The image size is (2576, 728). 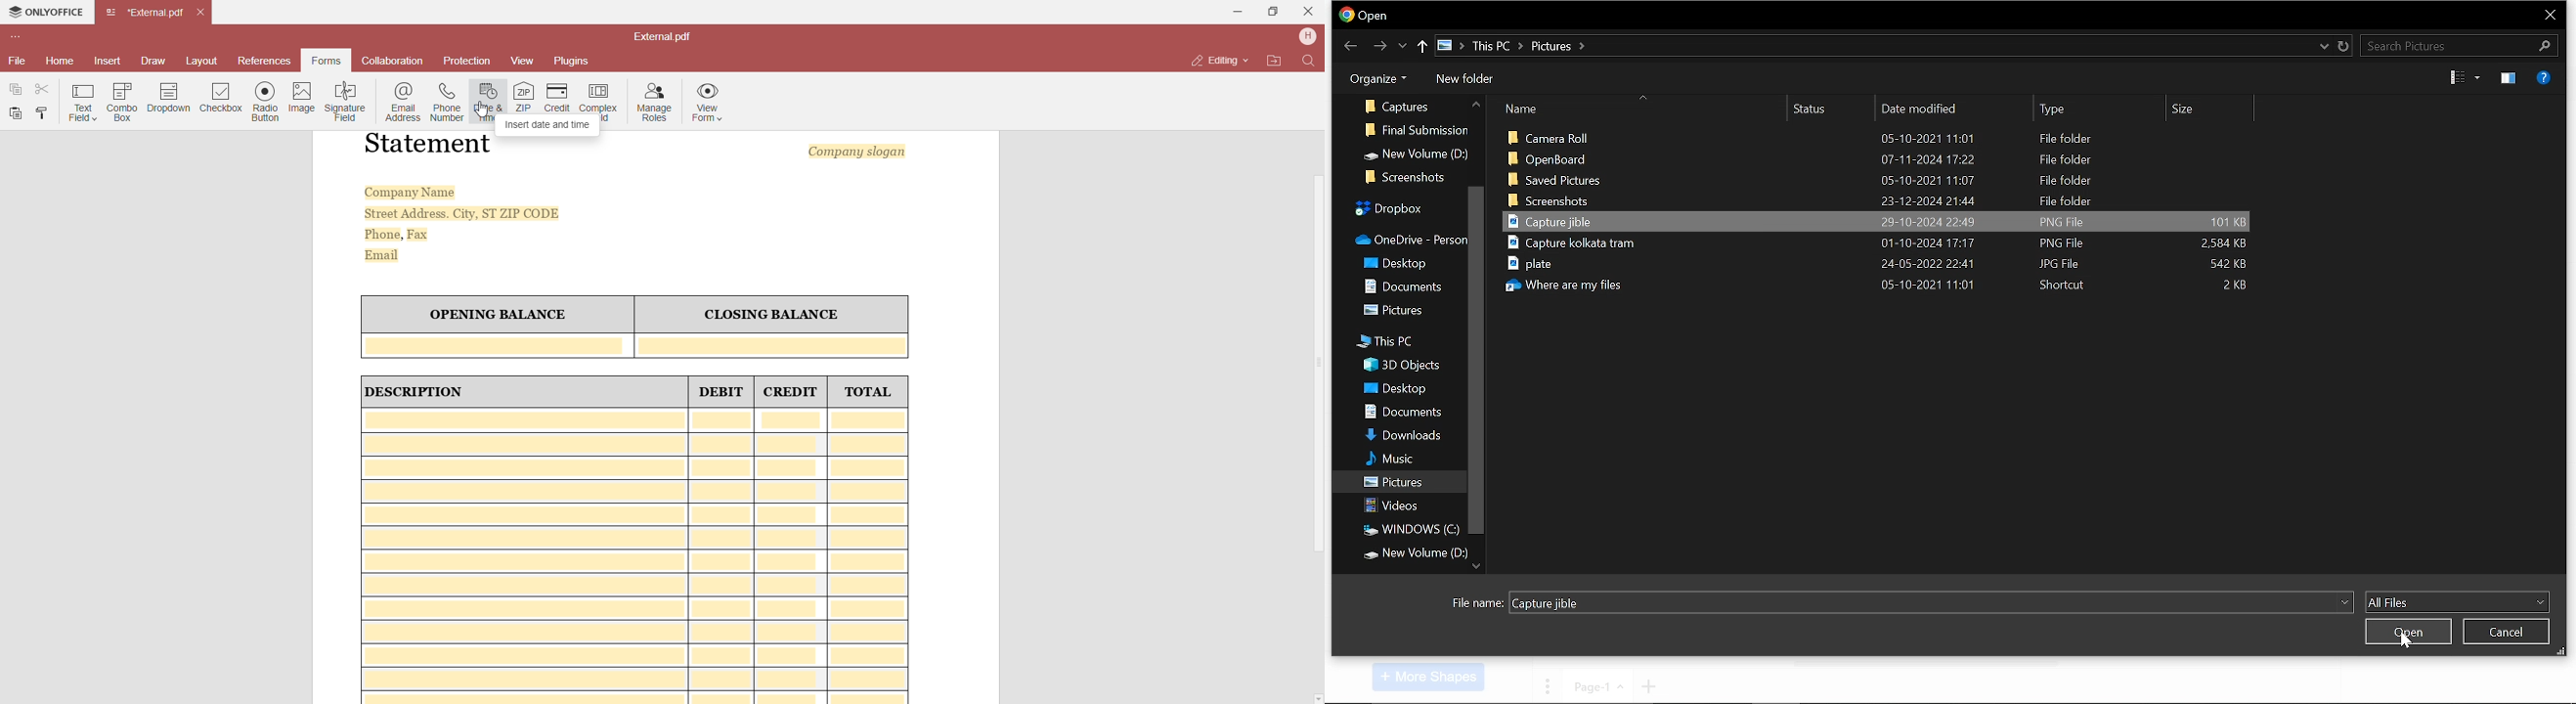 What do you see at coordinates (2098, 109) in the screenshot?
I see `type` at bounding box center [2098, 109].